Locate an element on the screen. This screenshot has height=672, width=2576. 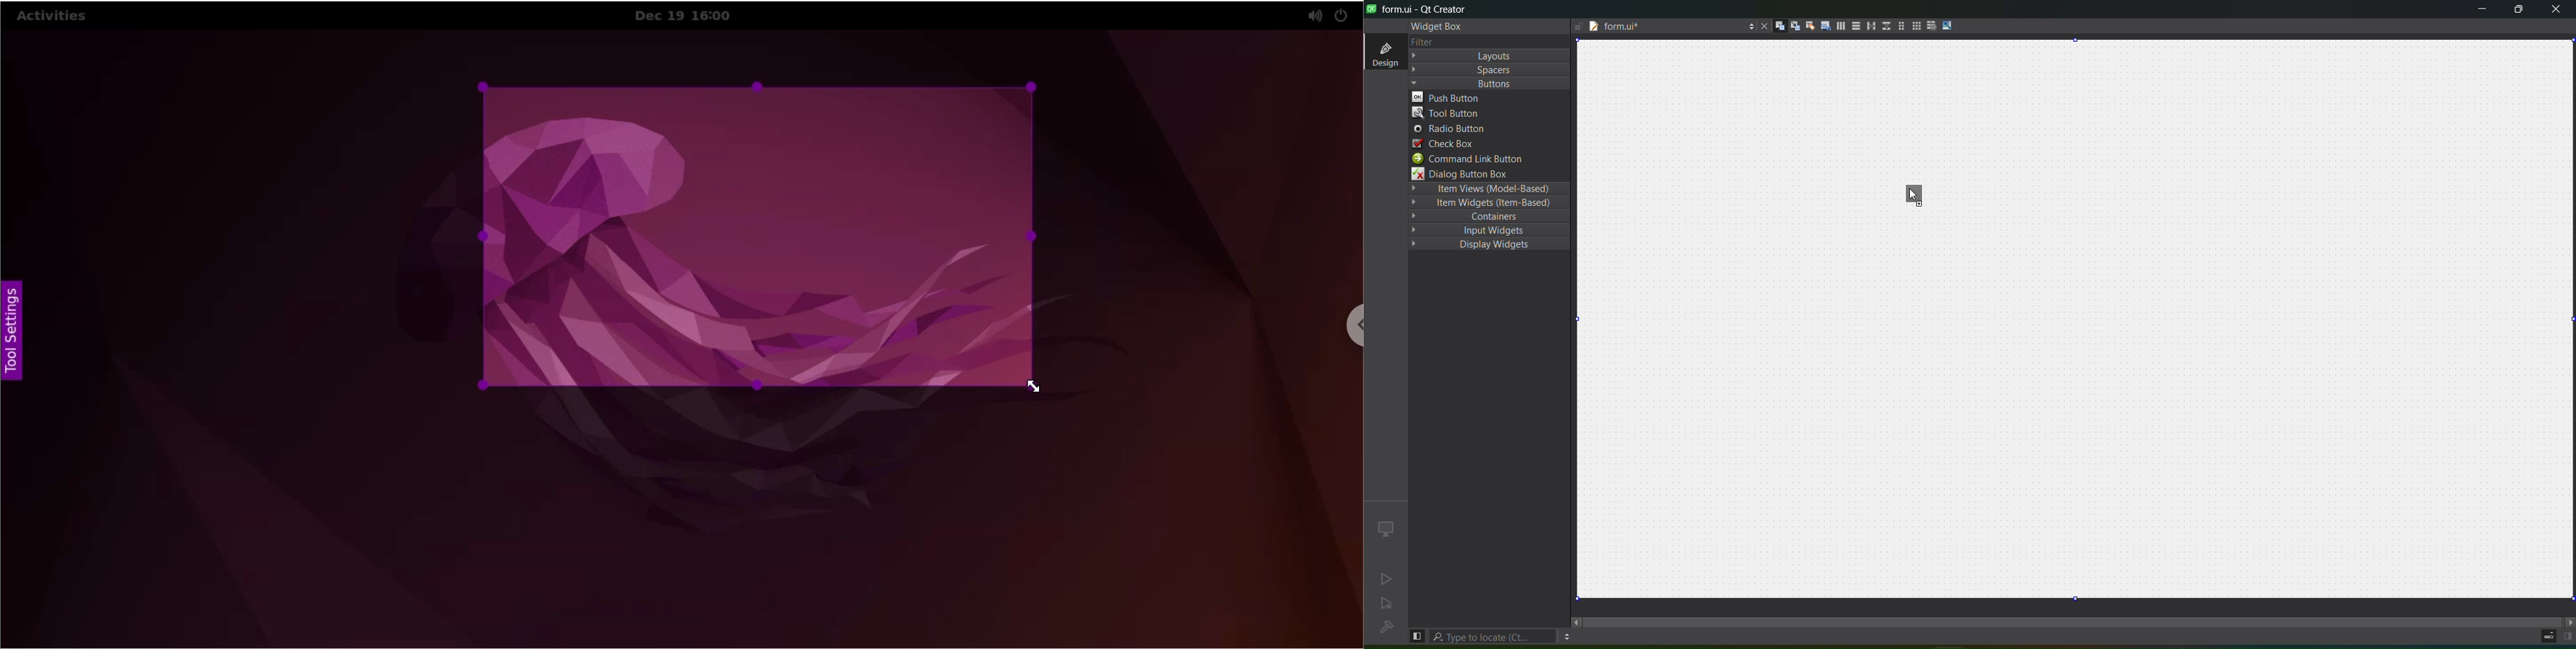
edit widgets is located at coordinates (1777, 25).